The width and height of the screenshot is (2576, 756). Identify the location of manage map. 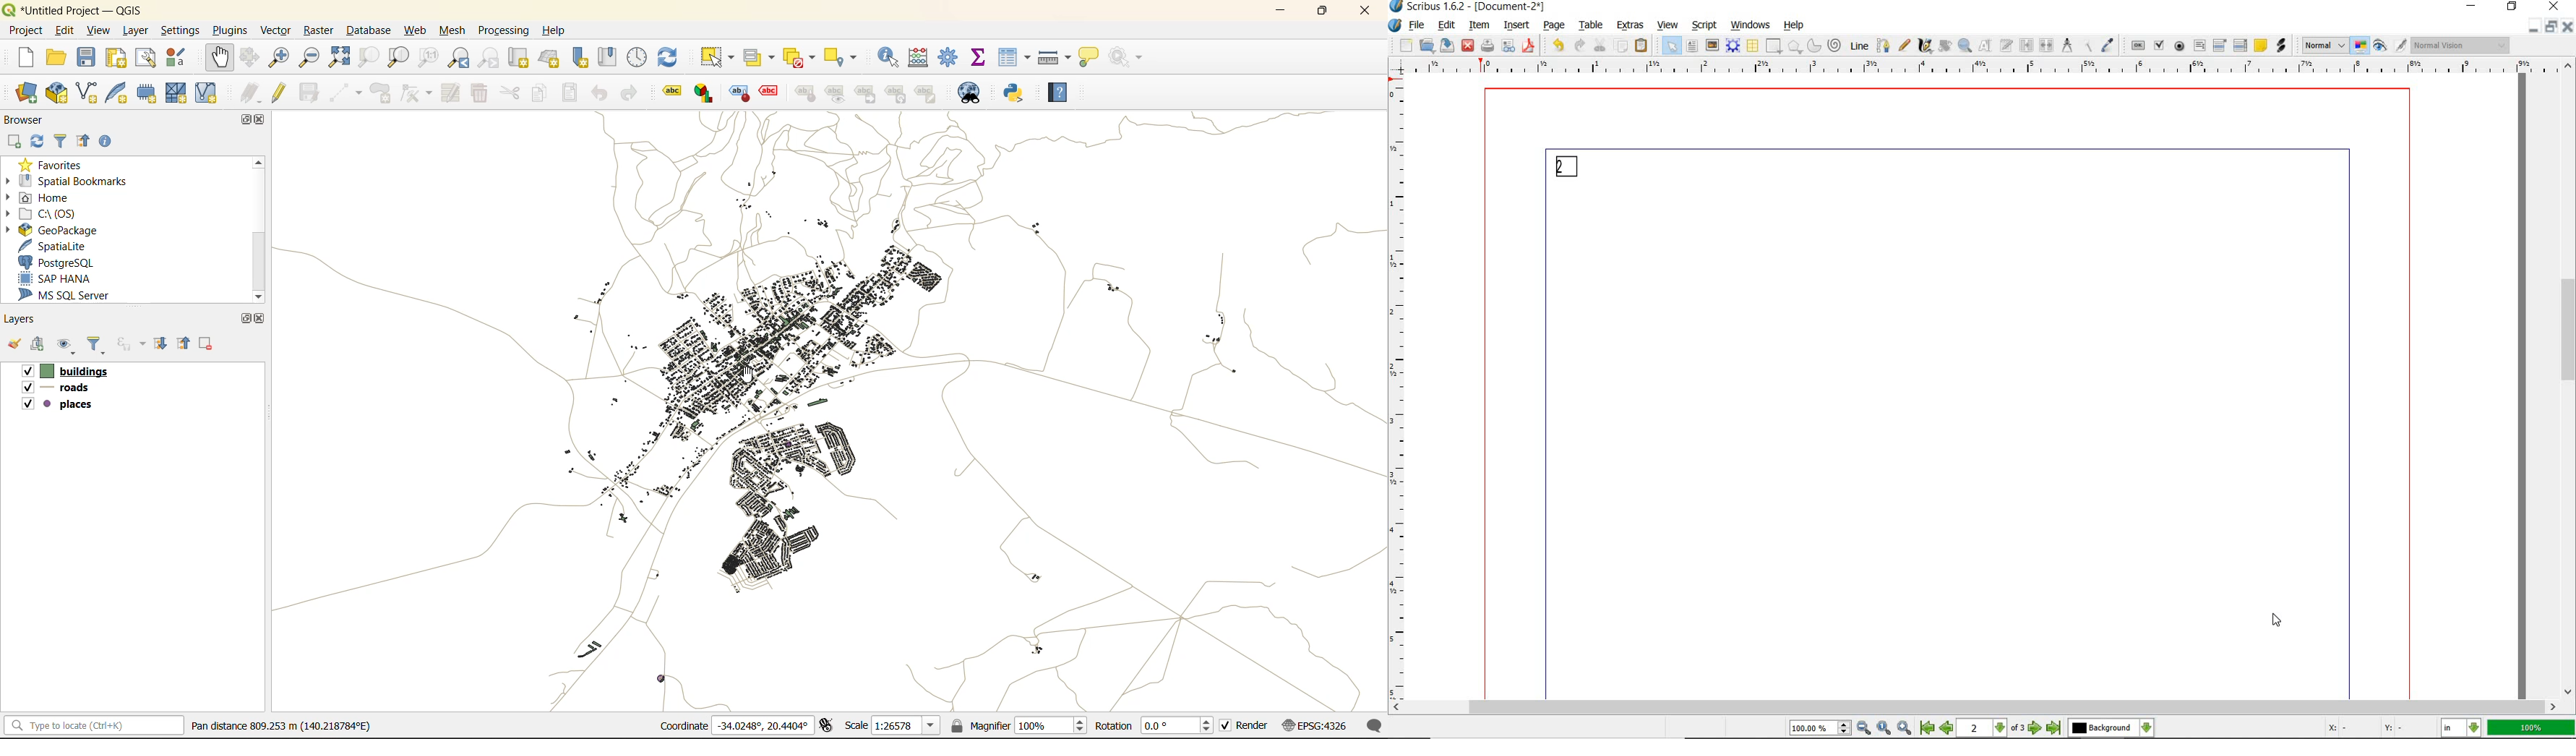
(68, 346).